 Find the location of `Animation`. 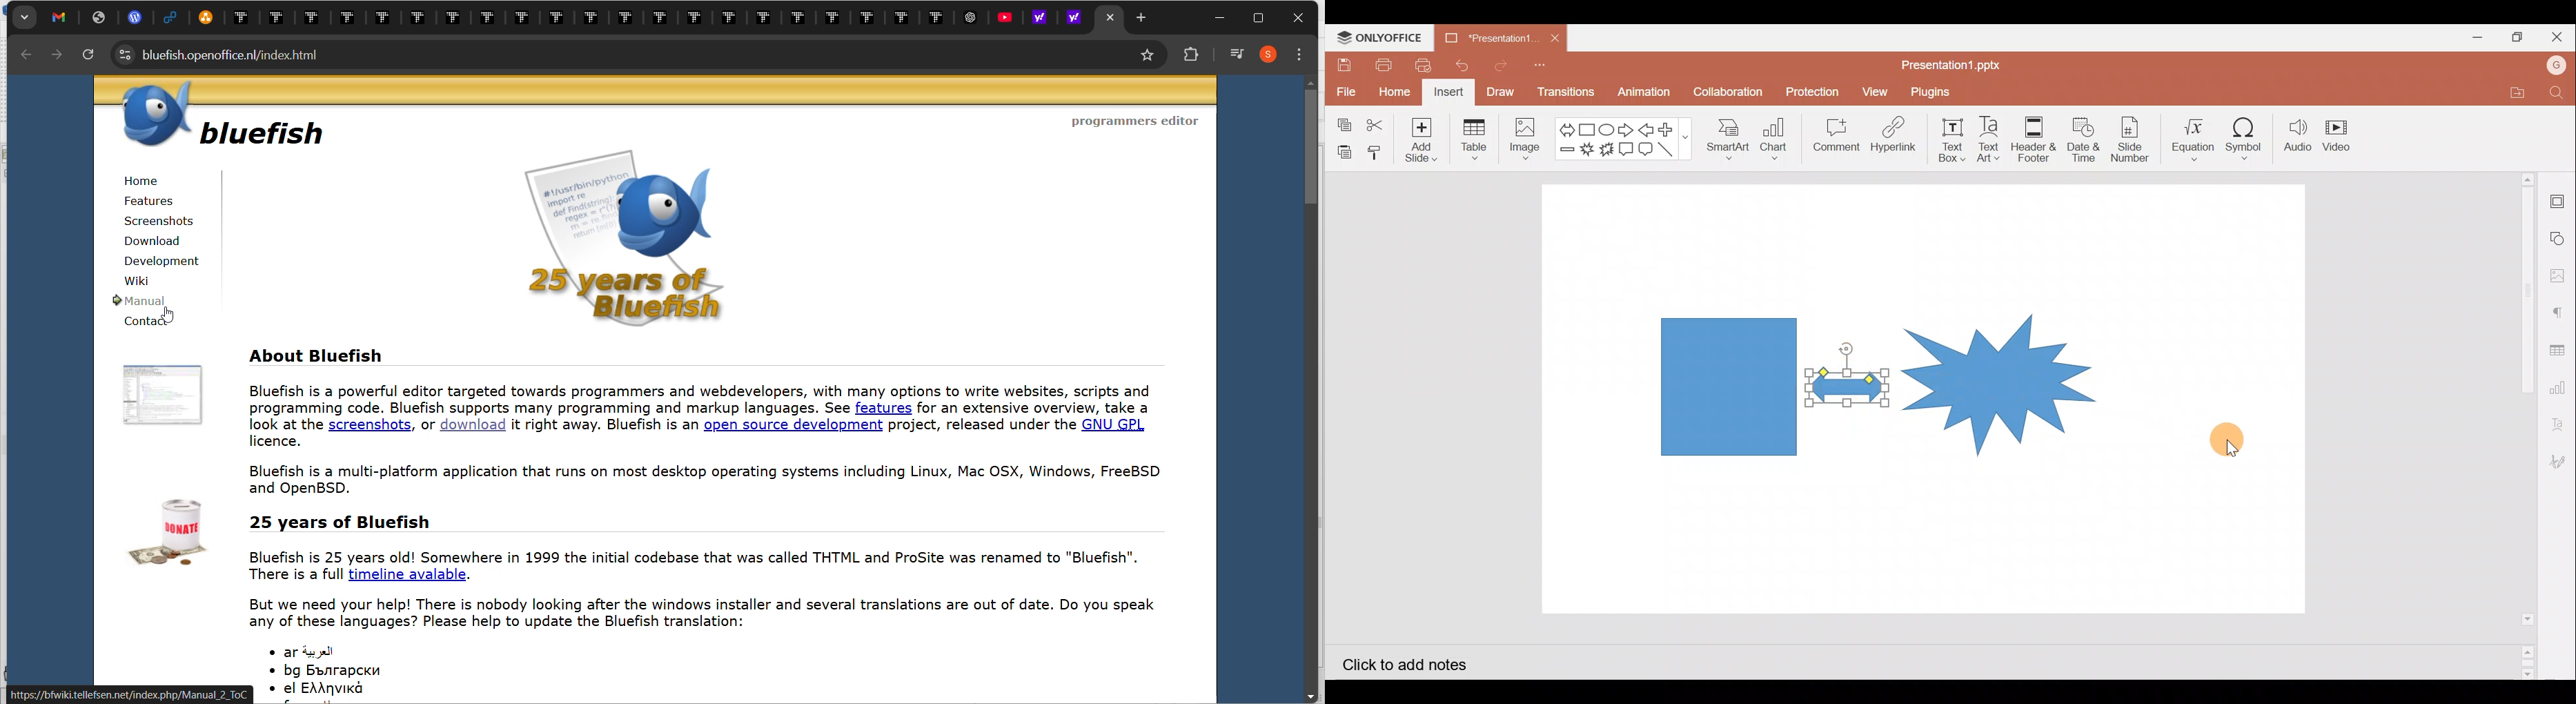

Animation is located at coordinates (1644, 93).